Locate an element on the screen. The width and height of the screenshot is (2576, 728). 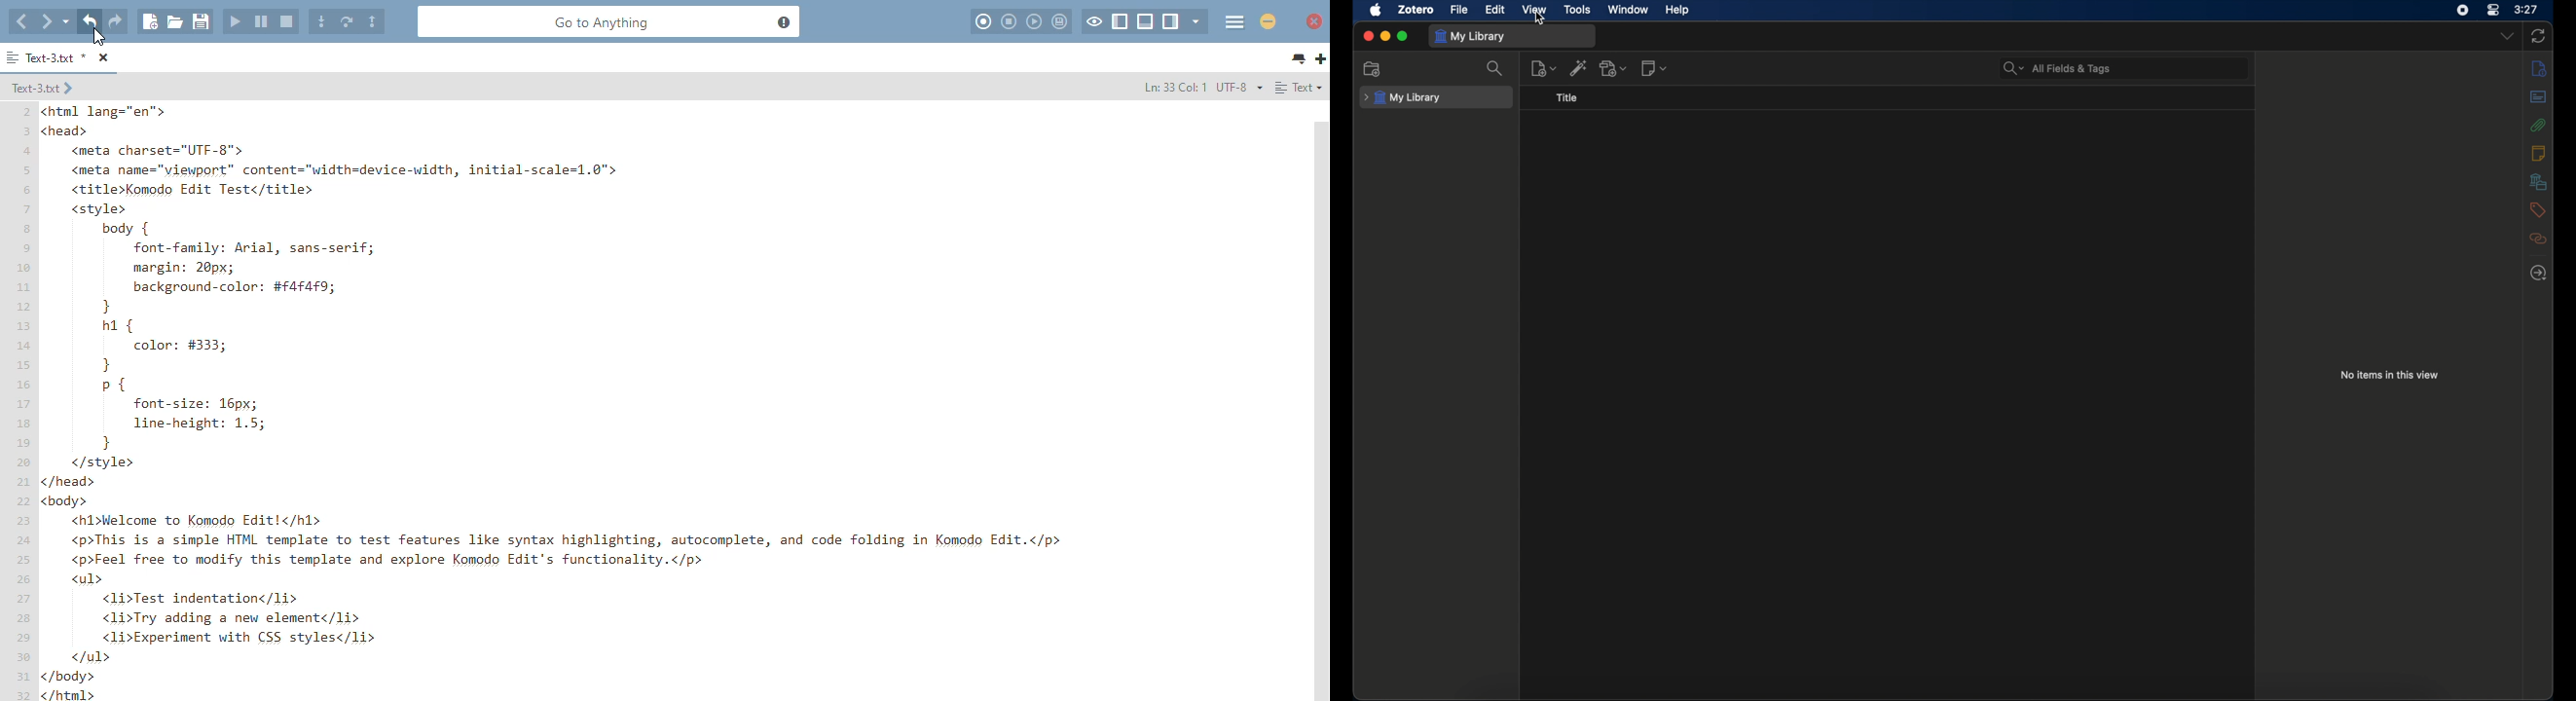
show/hide bottom pane is located at coordinates (1146, 21).